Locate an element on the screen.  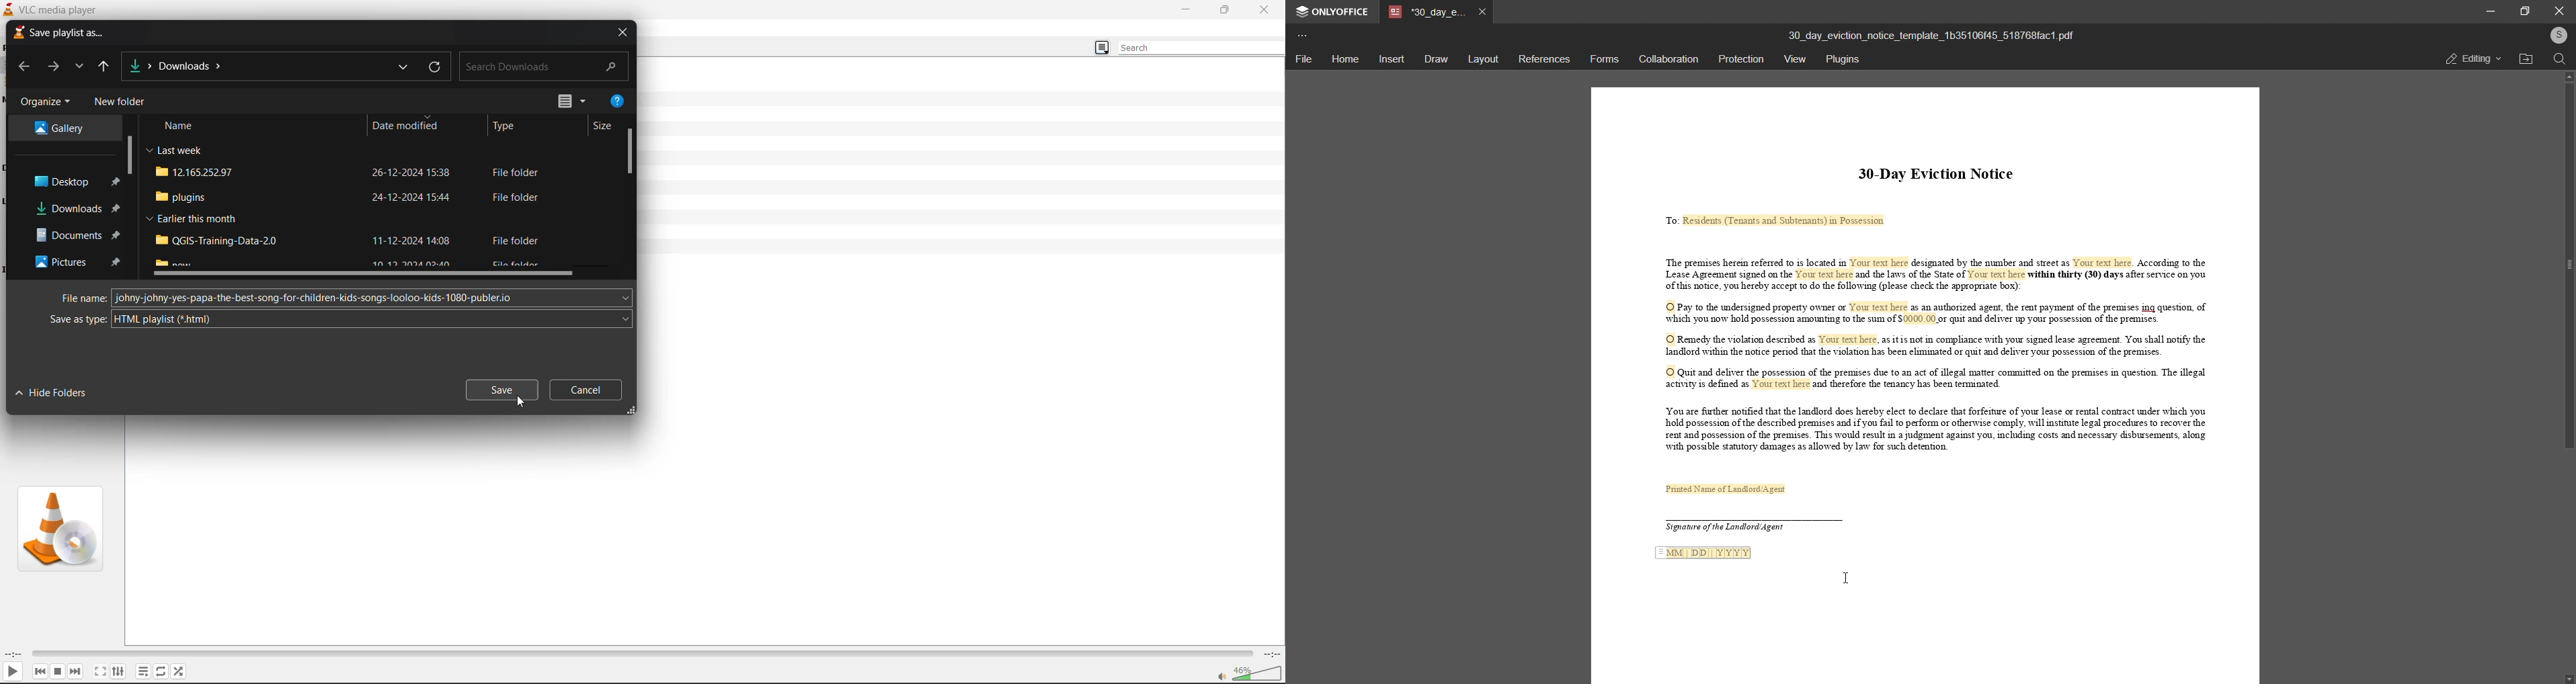
save is located at coordinates (499, 389).